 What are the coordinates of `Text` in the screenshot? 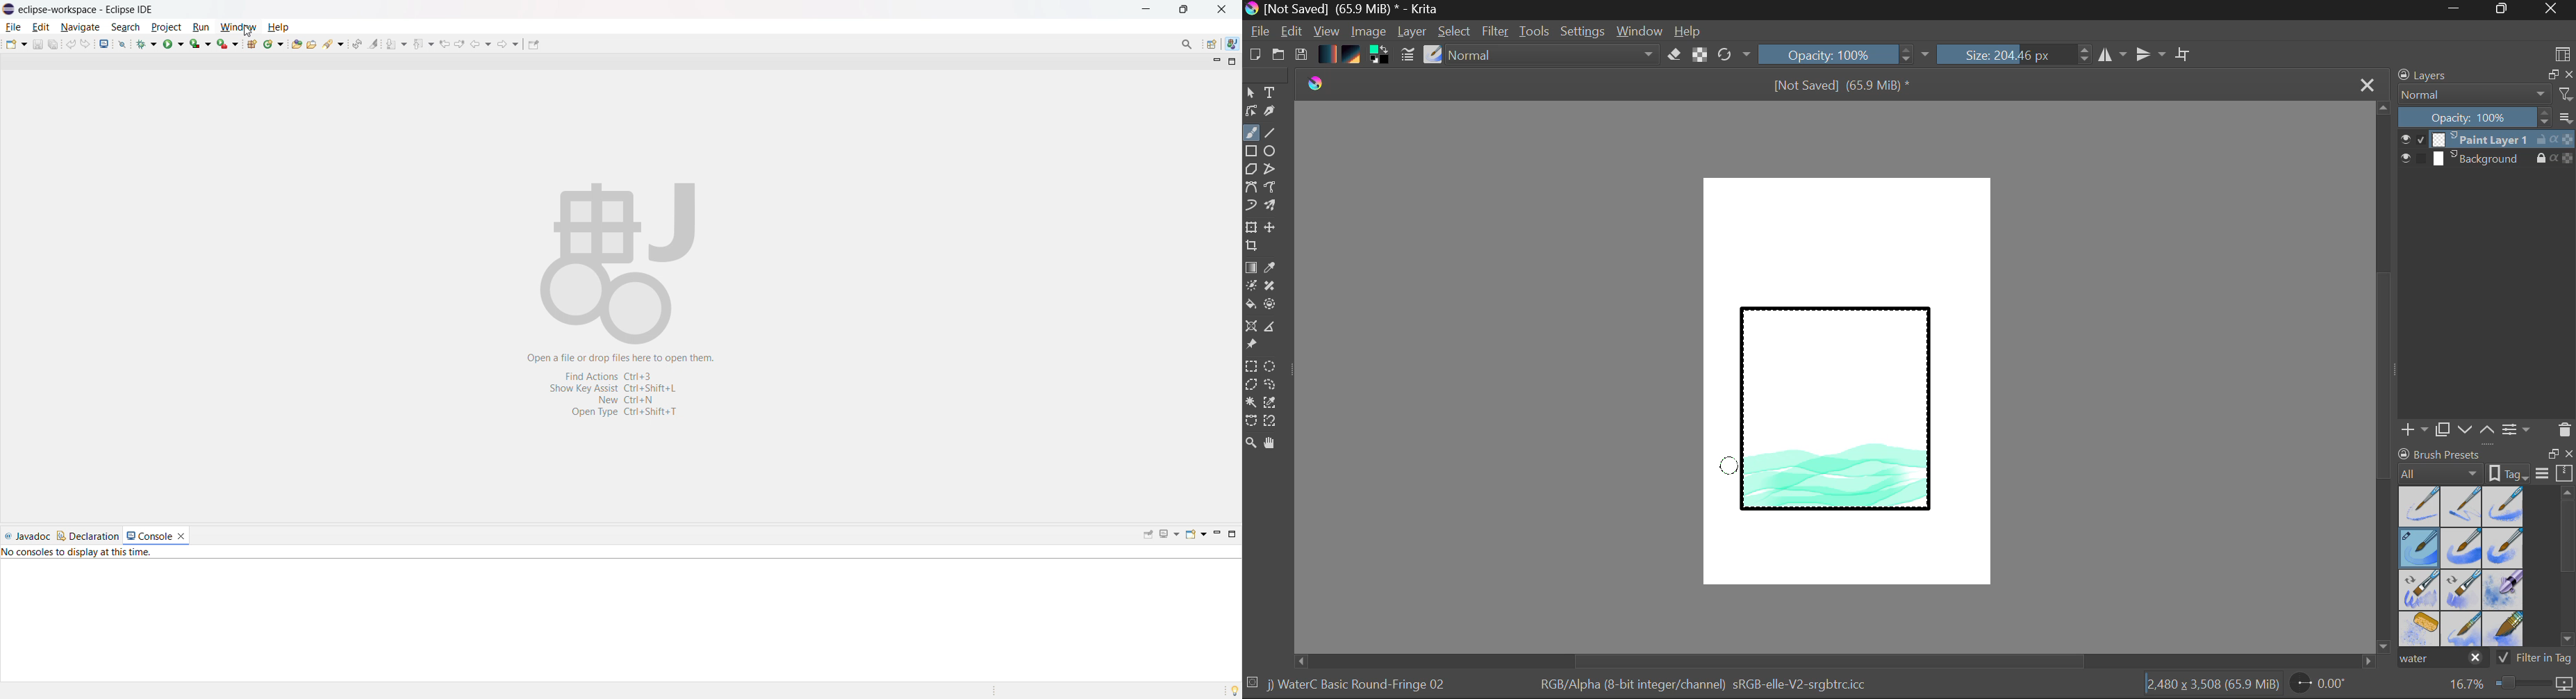 It's located at (1271, 91).